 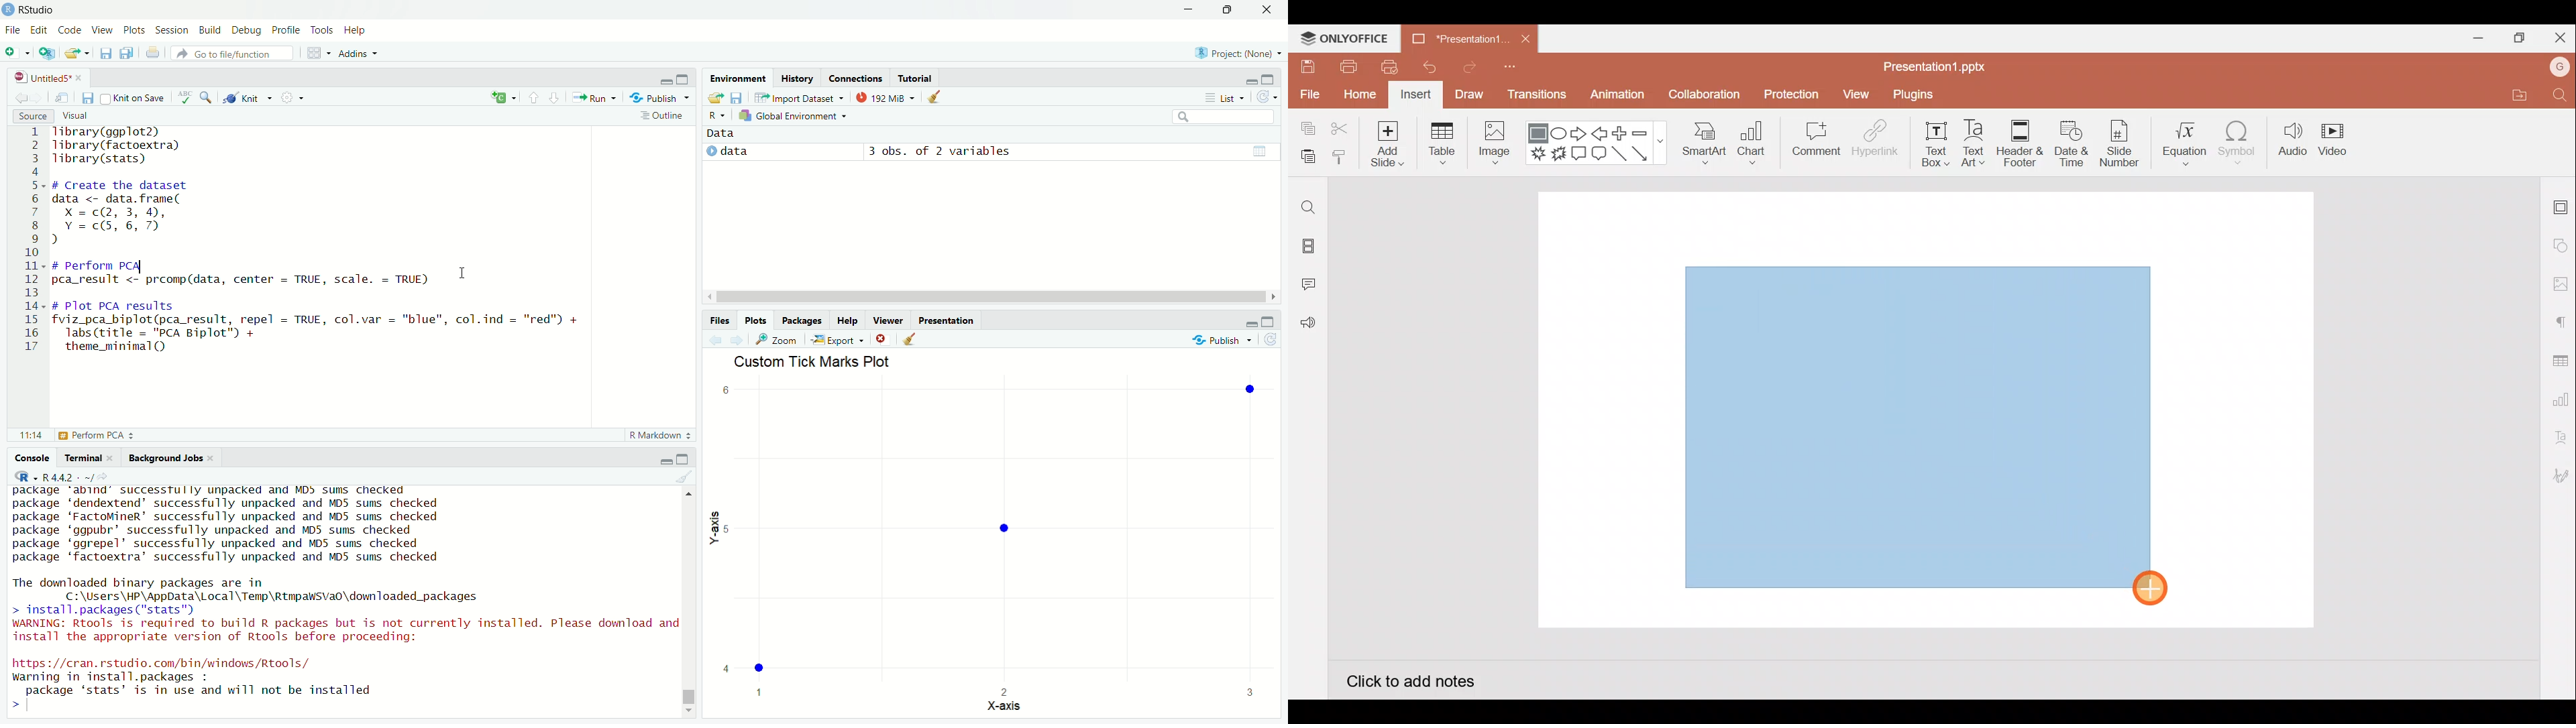 What do you see at coordinates (16, 52) in the screenshot?
I see `New file` at bounding box center [16, 52].